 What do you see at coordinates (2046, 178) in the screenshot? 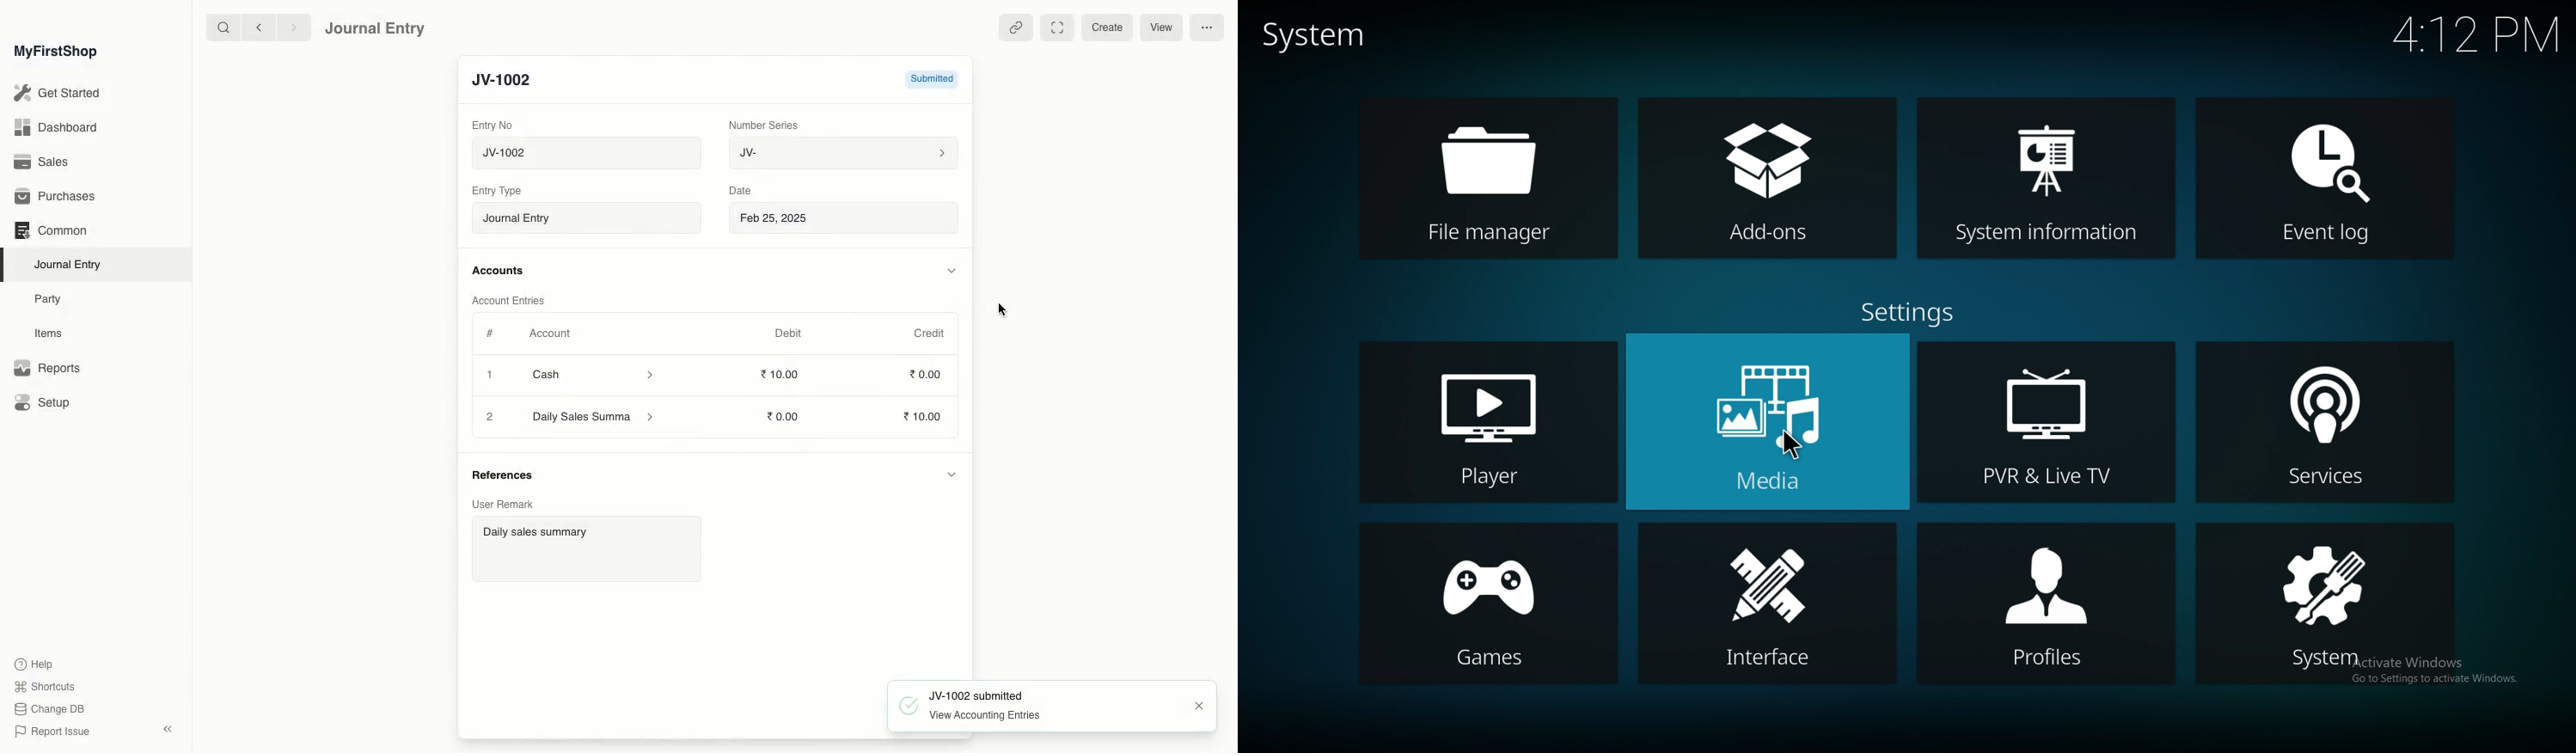
I see `system info` at bounding box center [2046, 178].